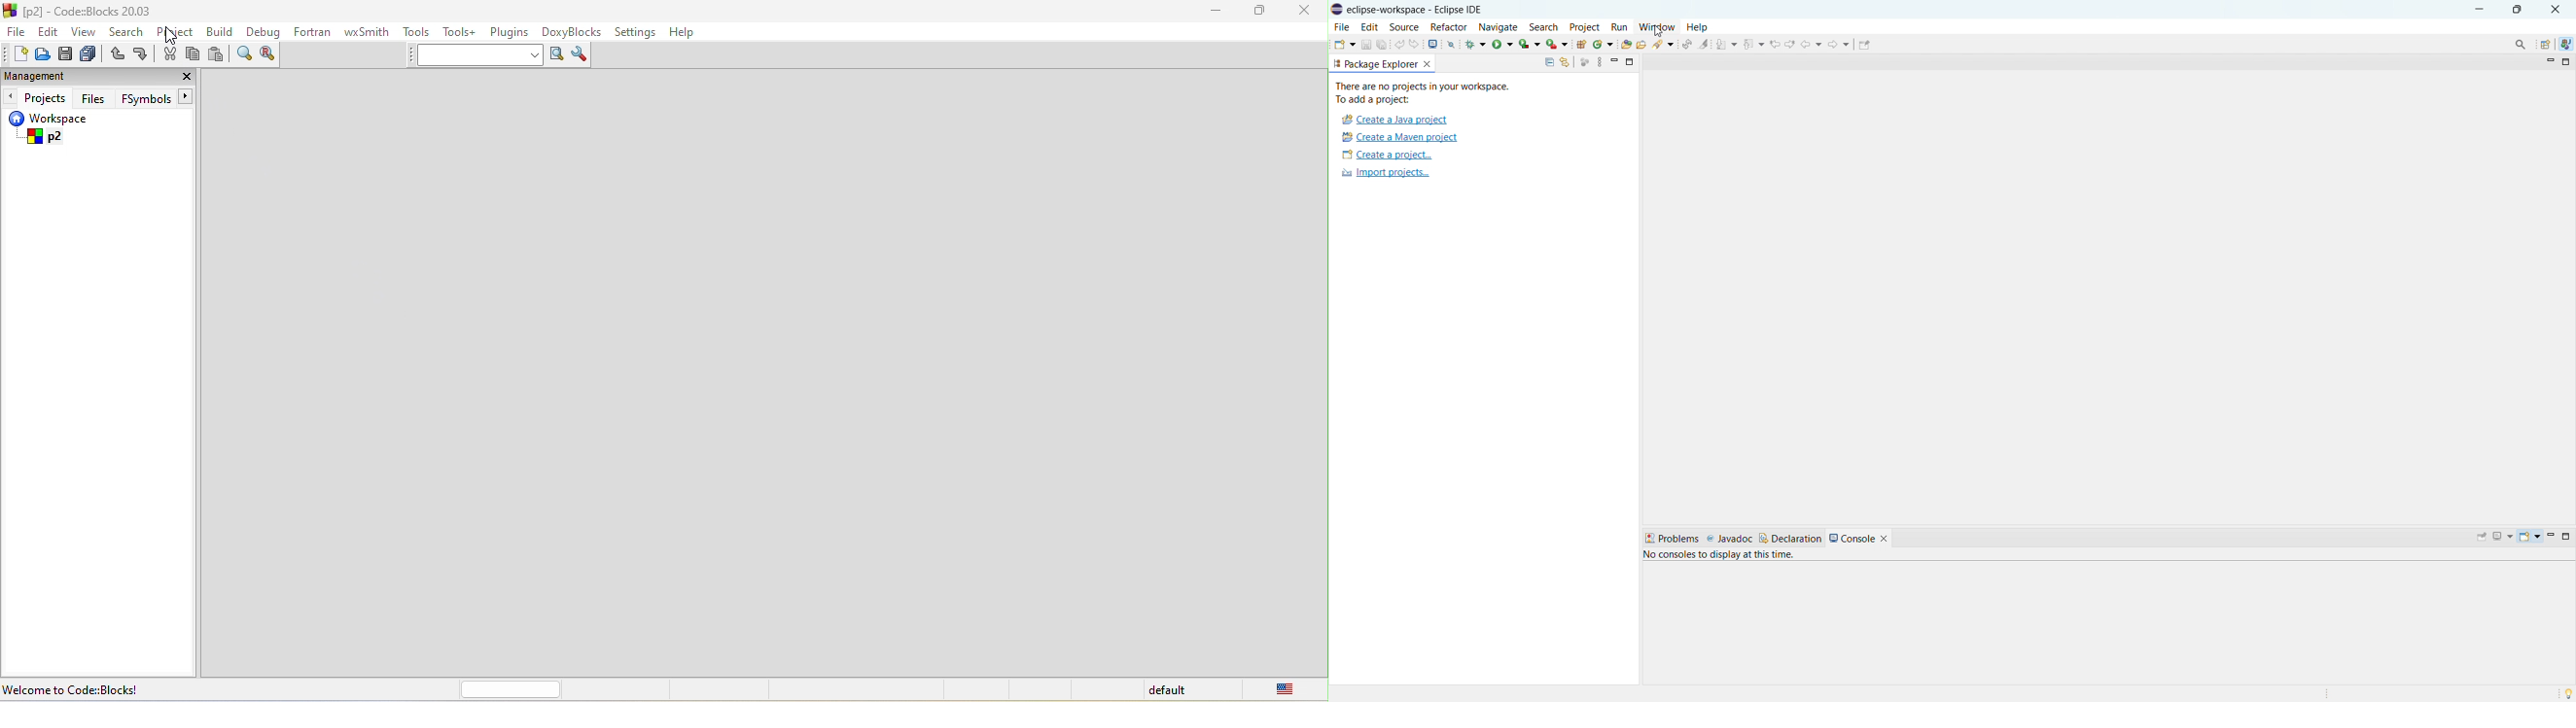 The image size is (2576, 728). I want to click on open perspective, so click(2545, 45).